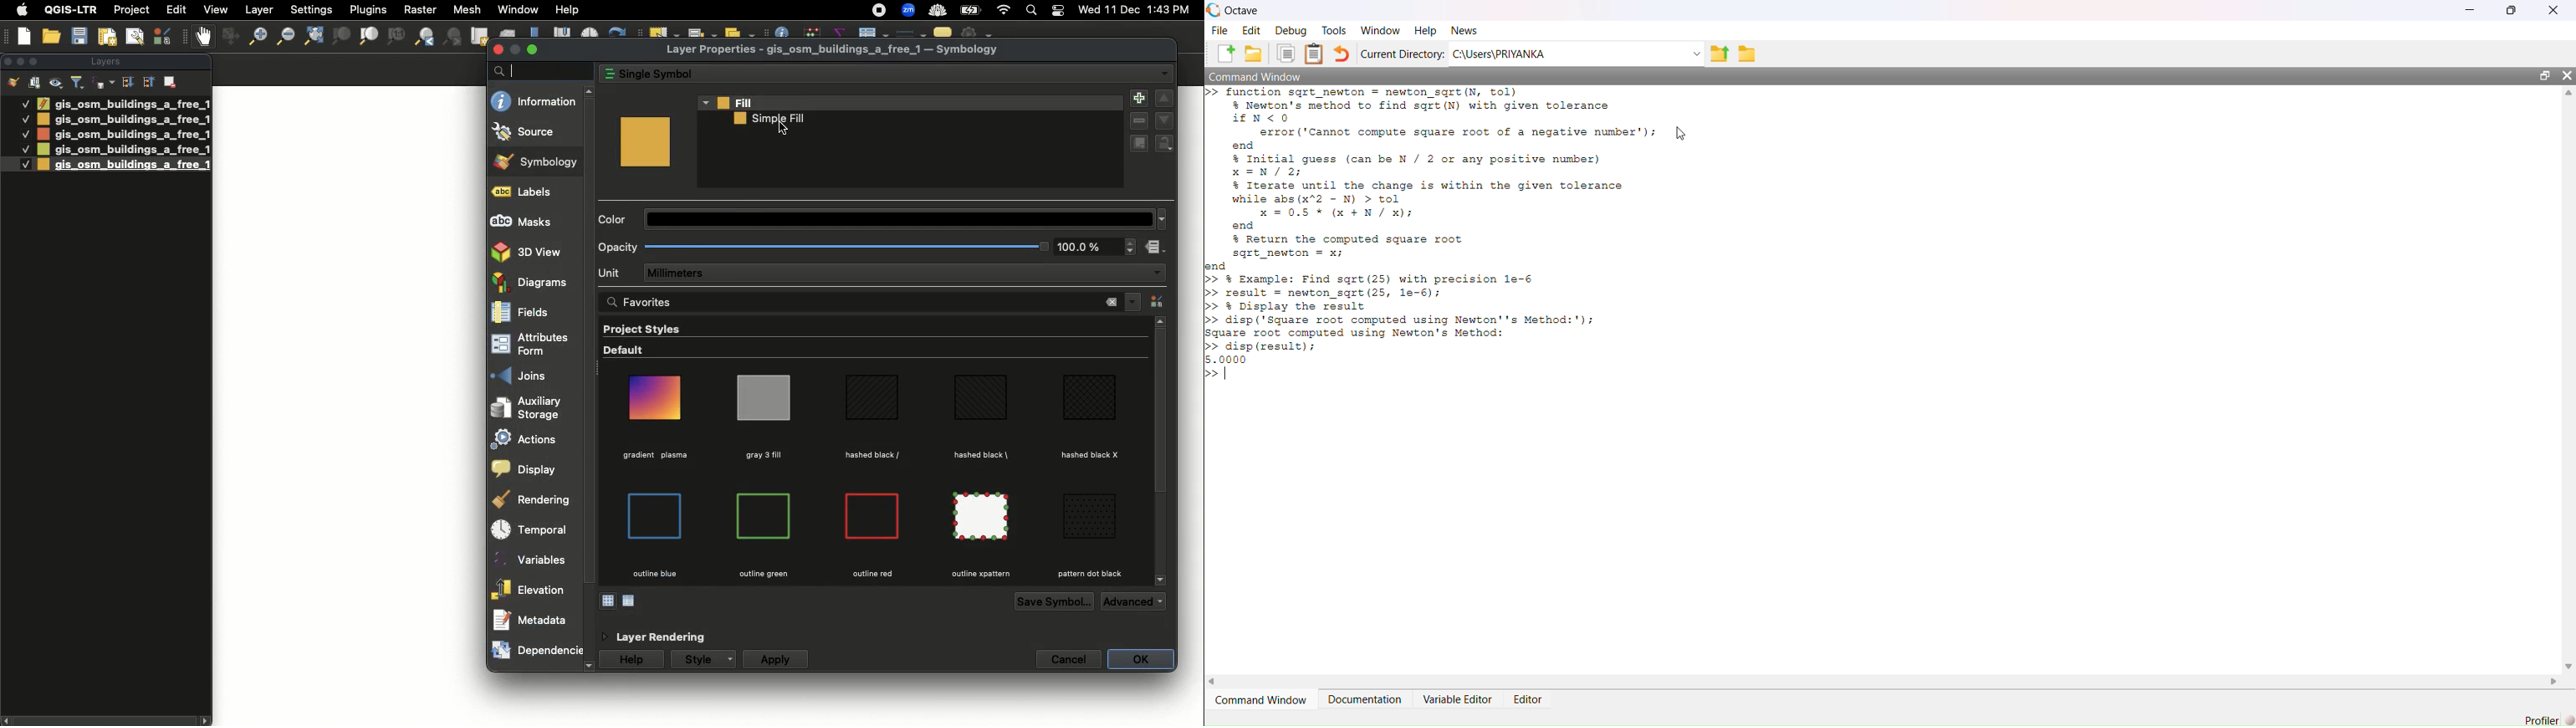  I want to click on , so click(871, 515).